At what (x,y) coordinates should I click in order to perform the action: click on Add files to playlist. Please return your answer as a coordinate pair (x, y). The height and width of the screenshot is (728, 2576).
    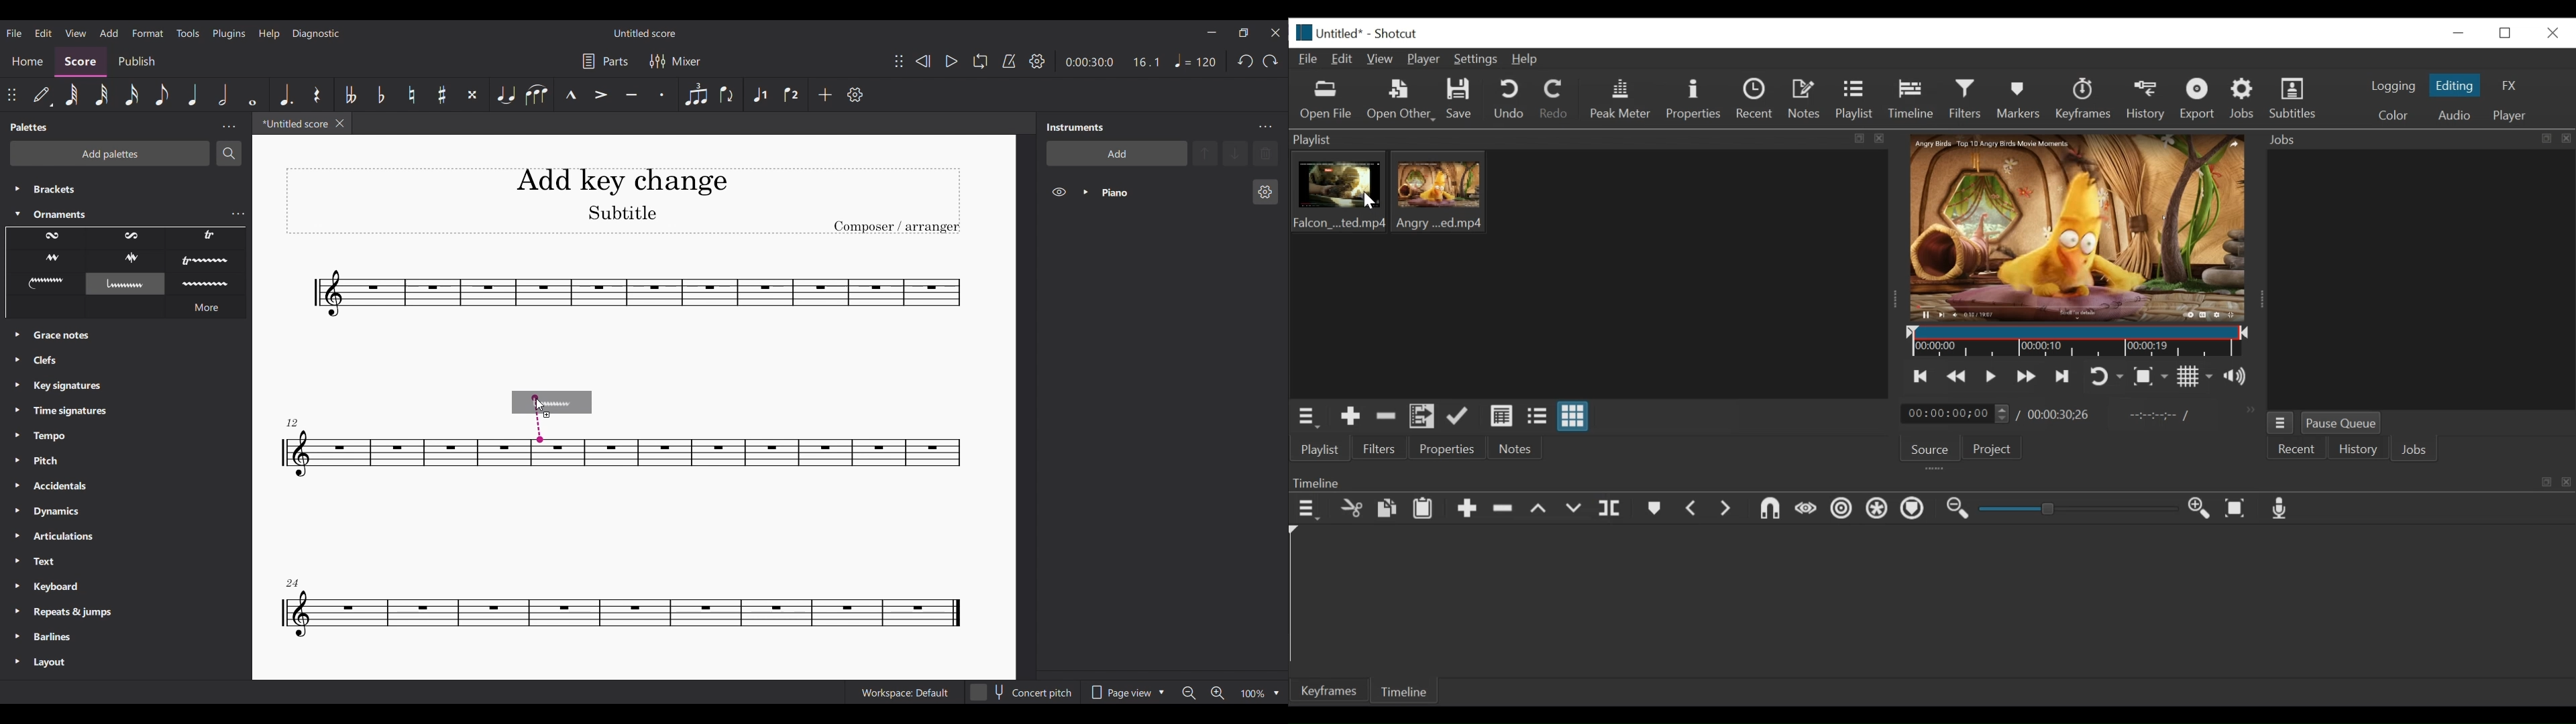
    Looking at the image, I should click on (1422, 418).